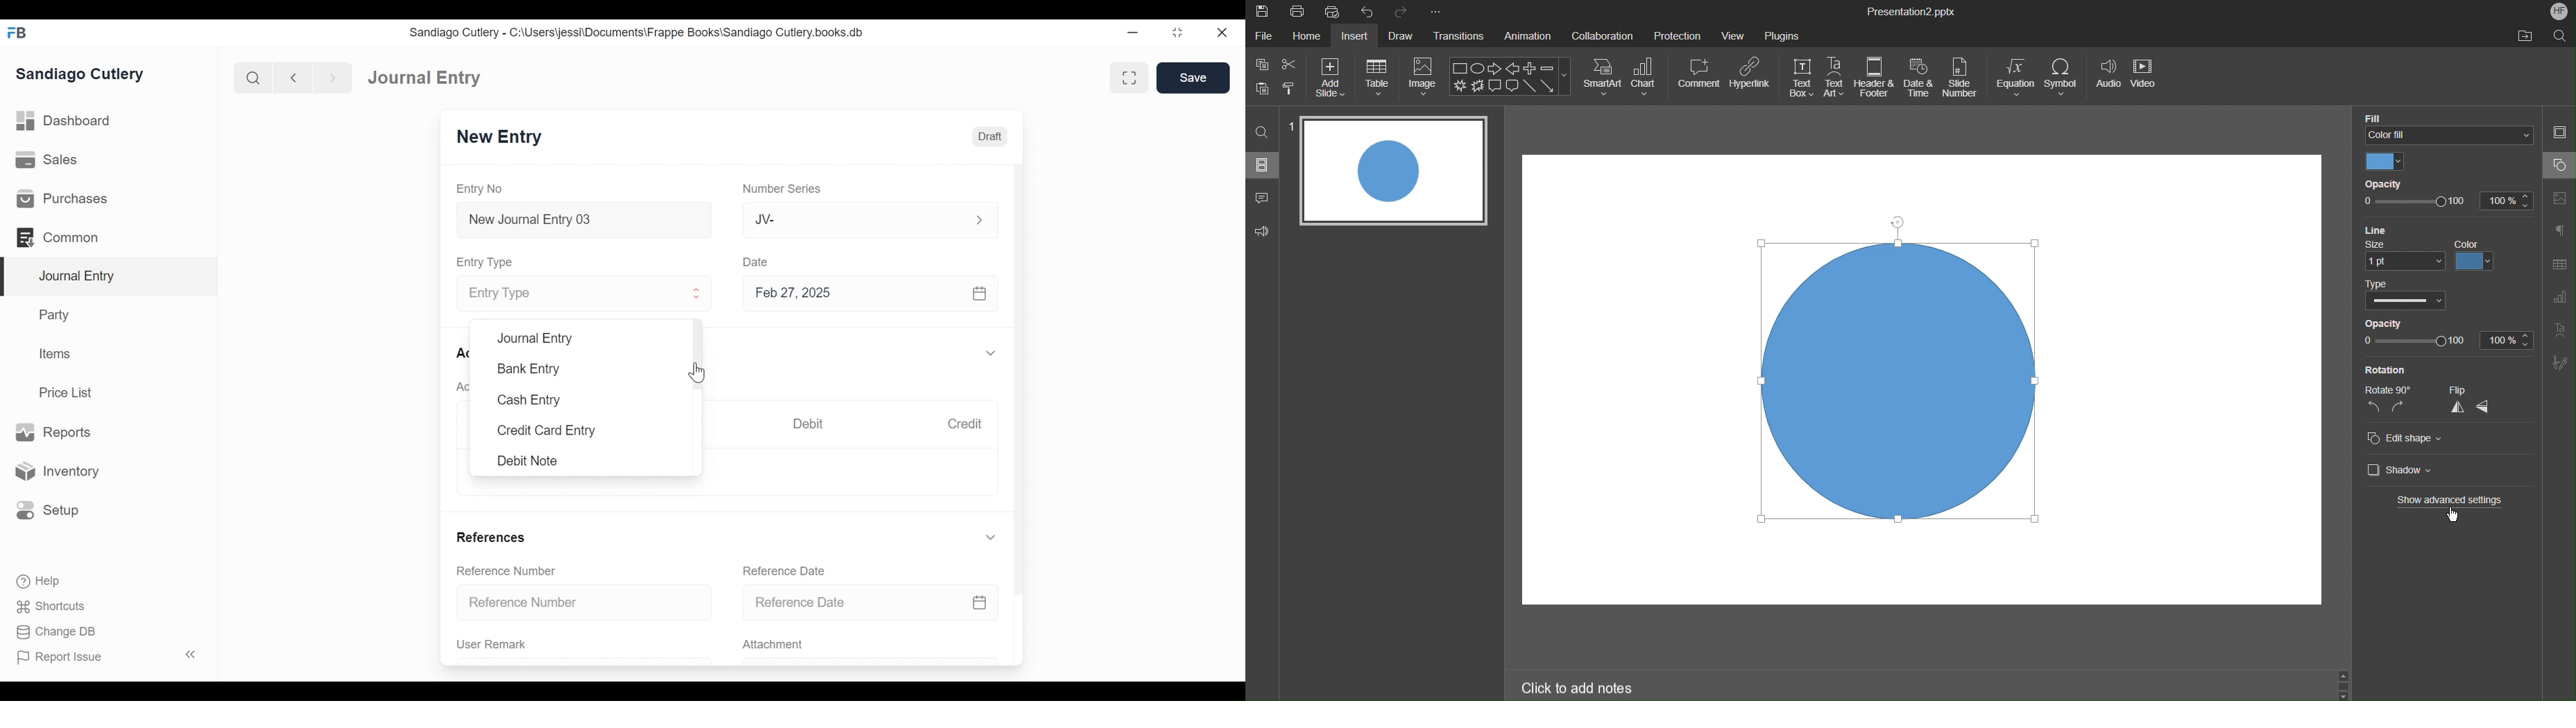  I want to click on Sales, so click(47, 159).